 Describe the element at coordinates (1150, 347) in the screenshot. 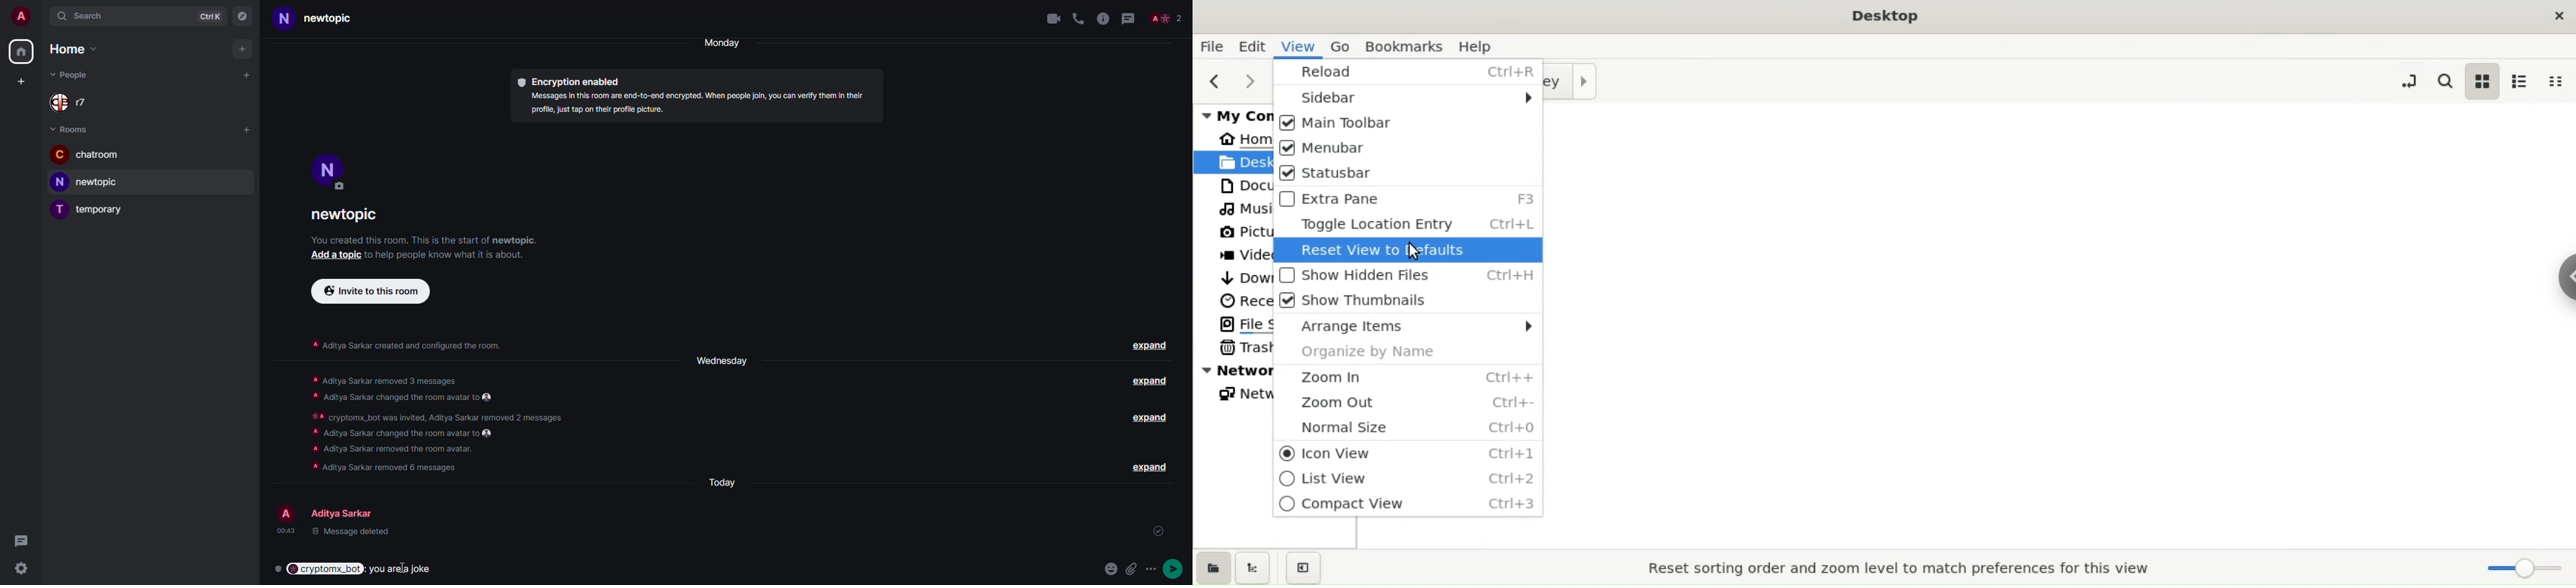

I see `expand` at that location.